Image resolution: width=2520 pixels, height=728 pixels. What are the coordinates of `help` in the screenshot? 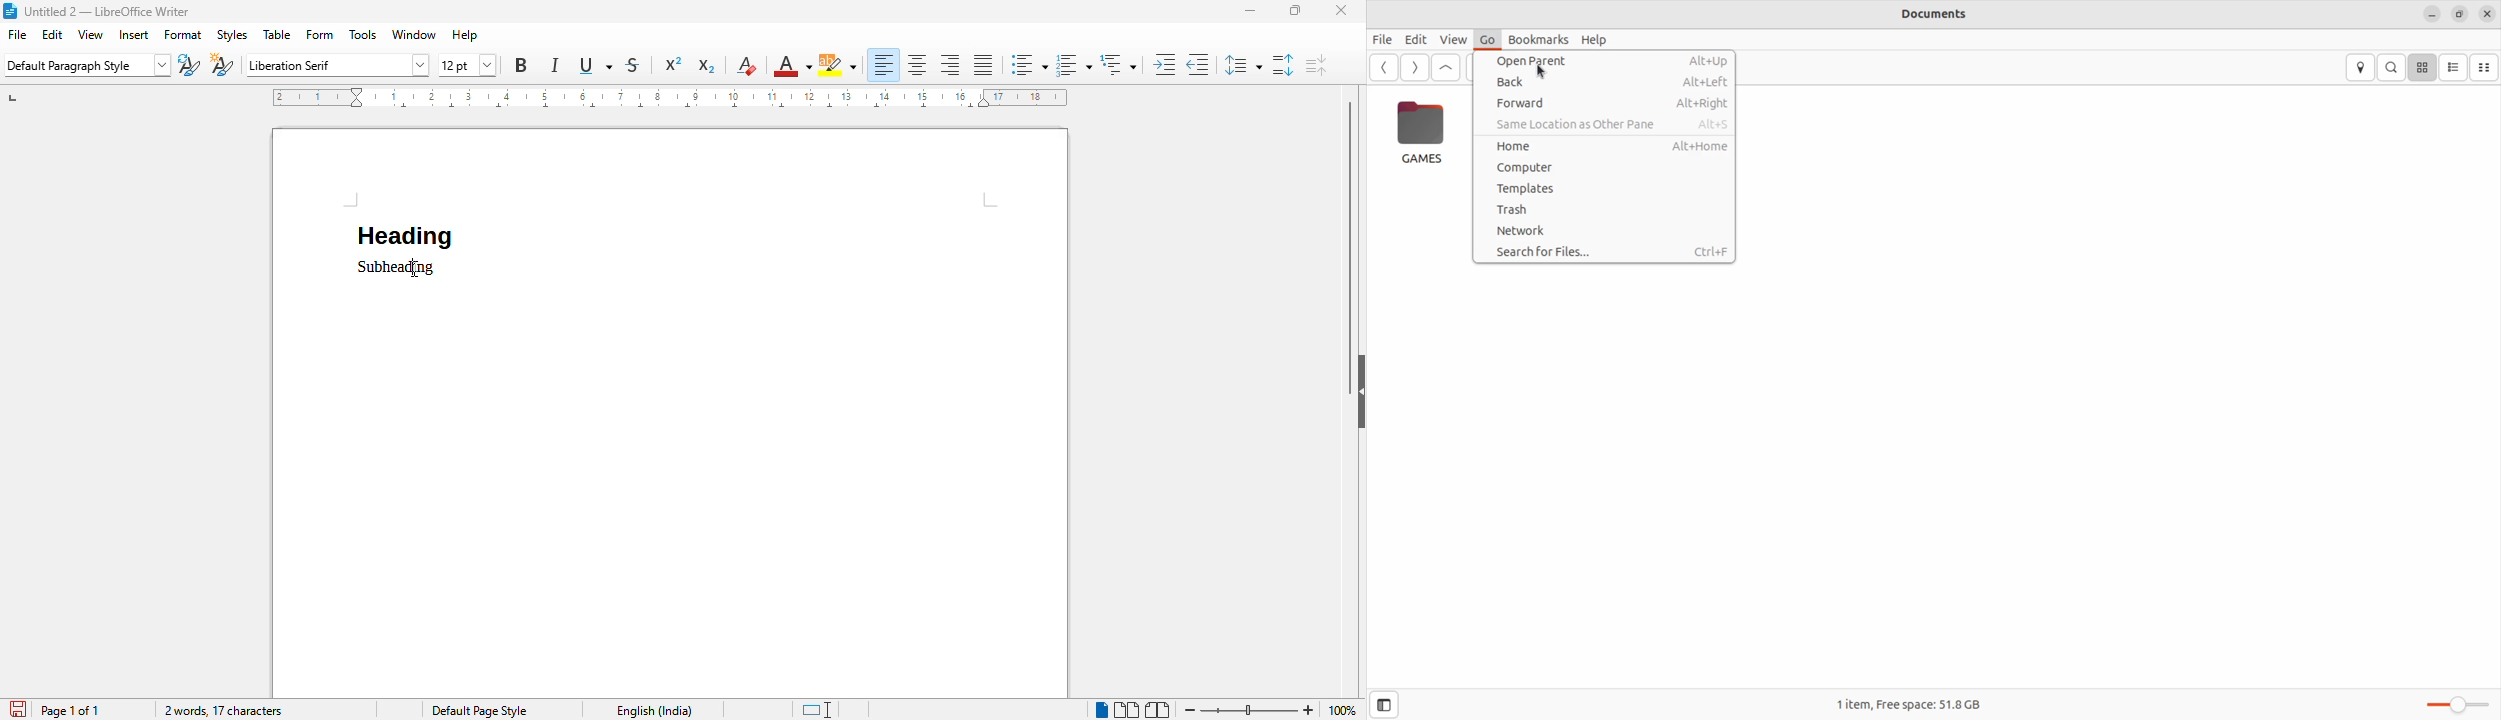 It's located at (1598, 40).